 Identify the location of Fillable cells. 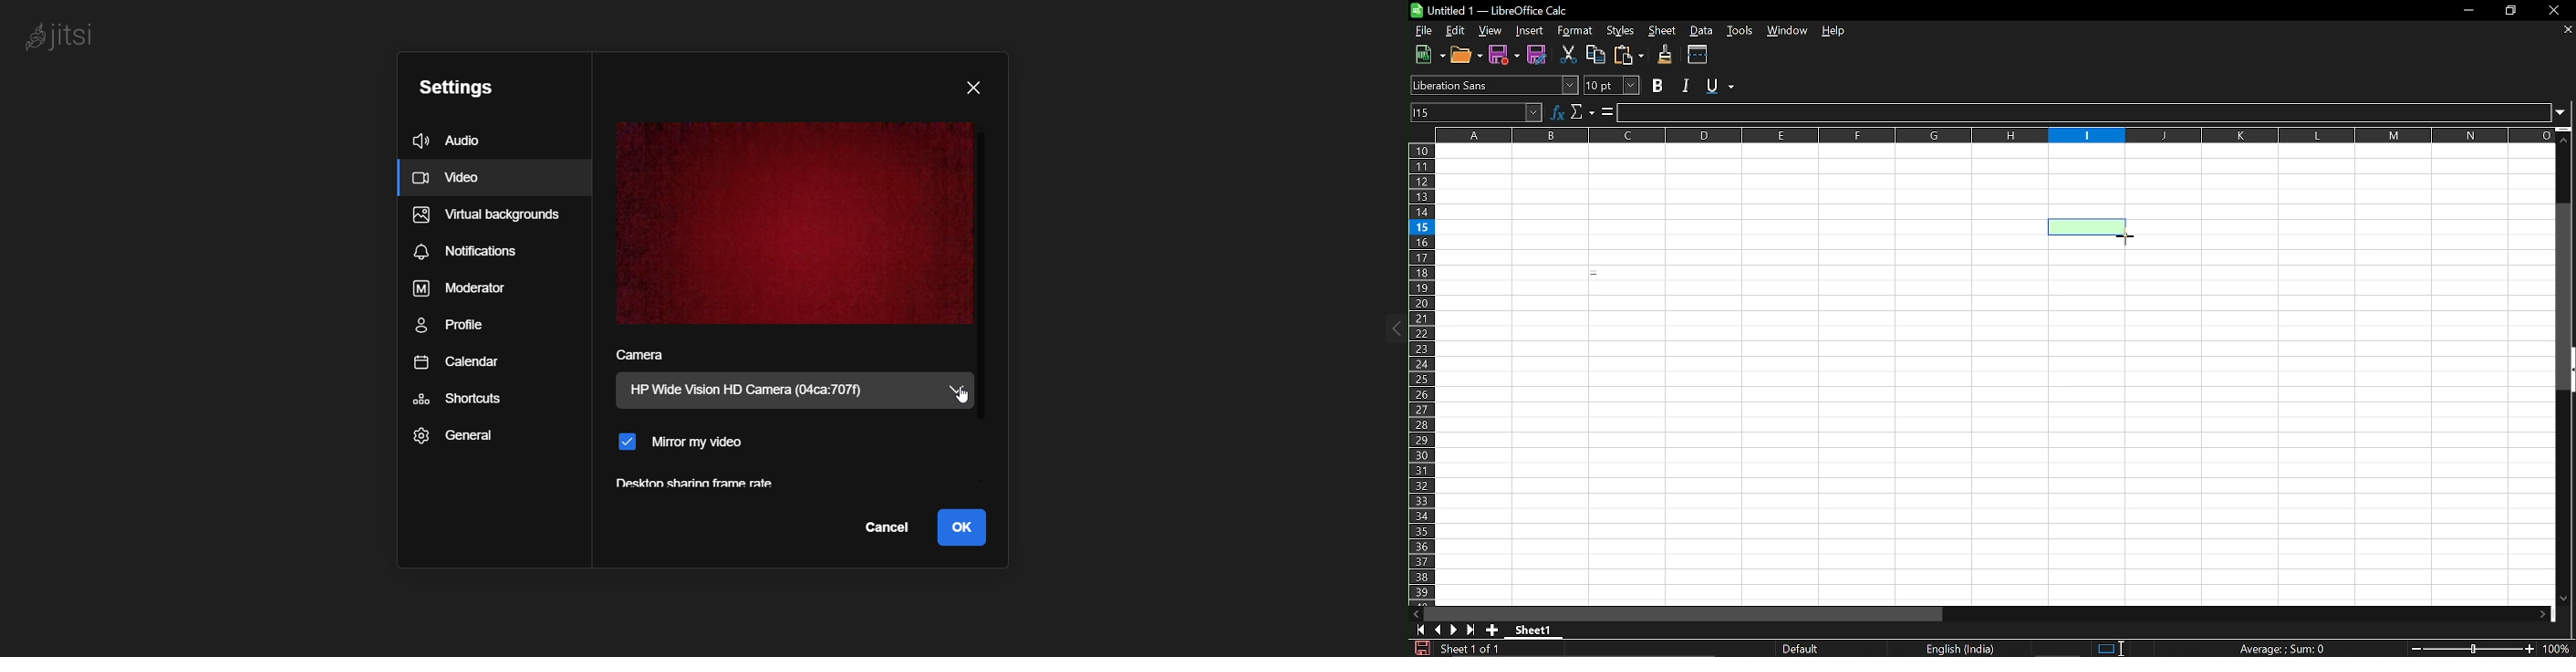
(1742, 375).